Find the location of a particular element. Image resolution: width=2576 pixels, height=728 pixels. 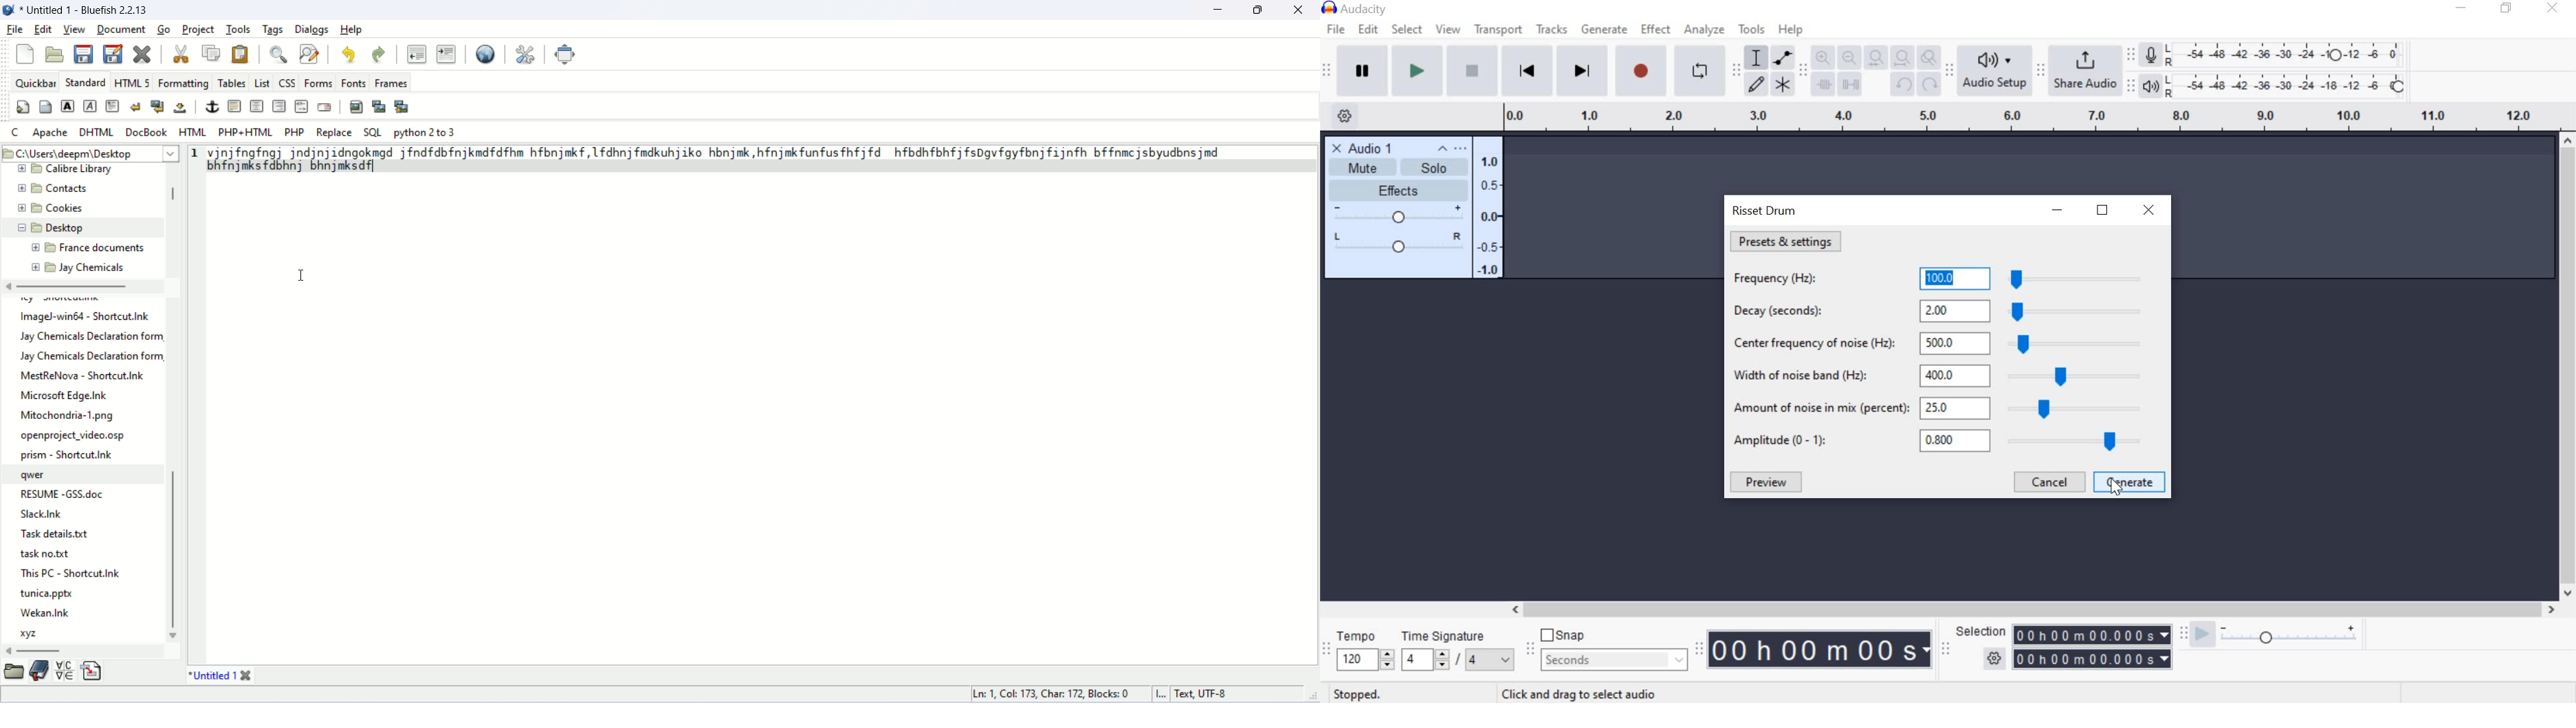

forms is located at coordinates (319, 83).